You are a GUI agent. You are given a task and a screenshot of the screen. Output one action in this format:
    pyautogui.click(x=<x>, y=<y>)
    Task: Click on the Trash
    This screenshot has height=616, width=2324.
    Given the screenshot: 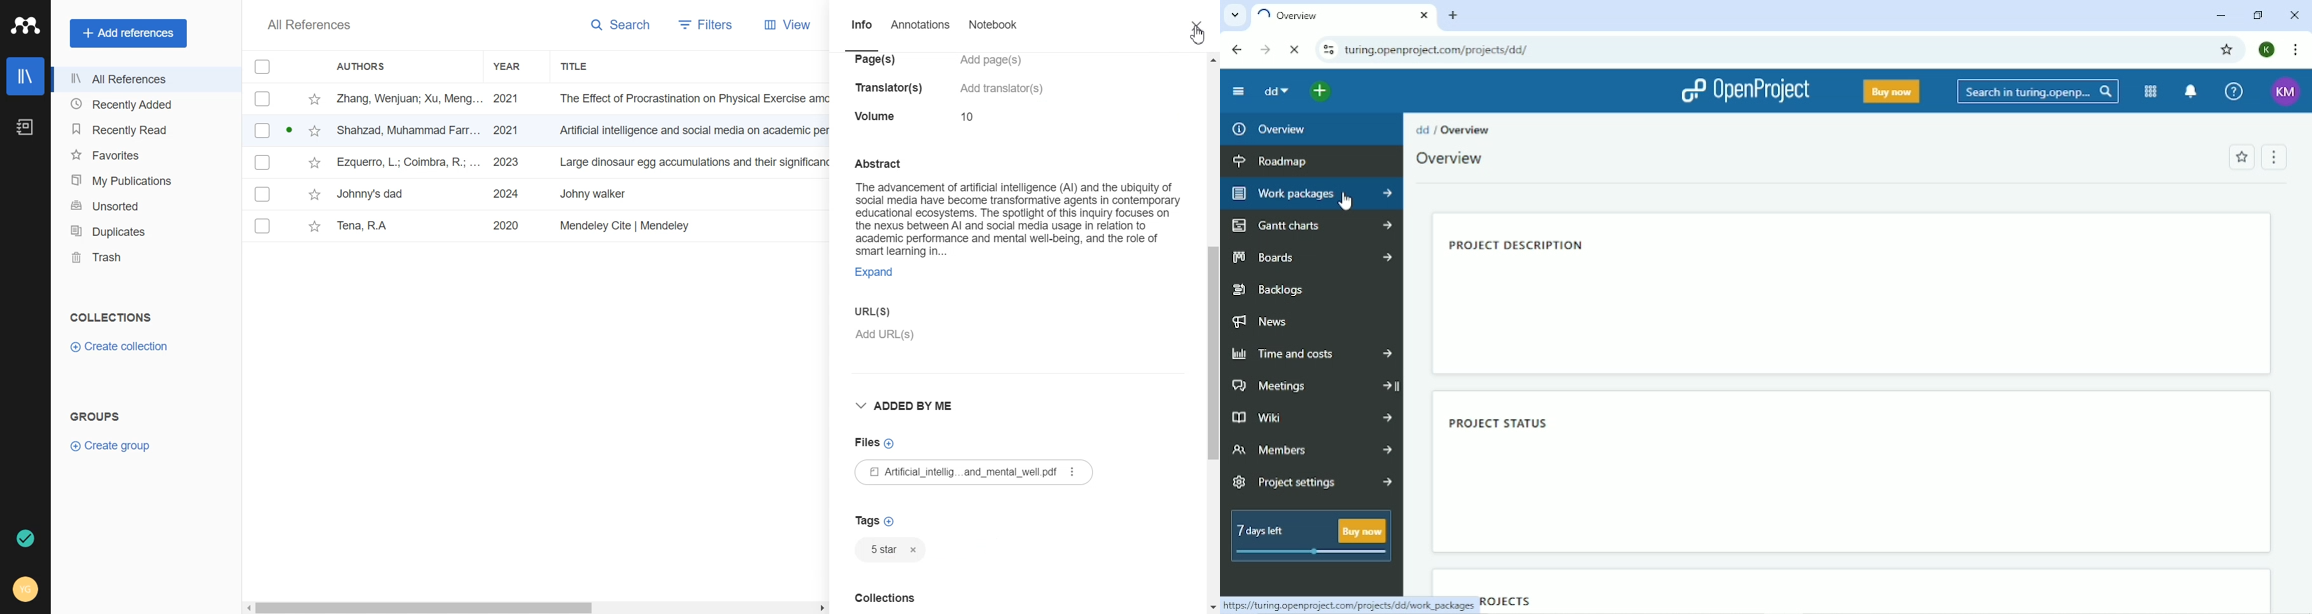 What is the action you would take?
    pyautogui.click(x=144, y=257)
    